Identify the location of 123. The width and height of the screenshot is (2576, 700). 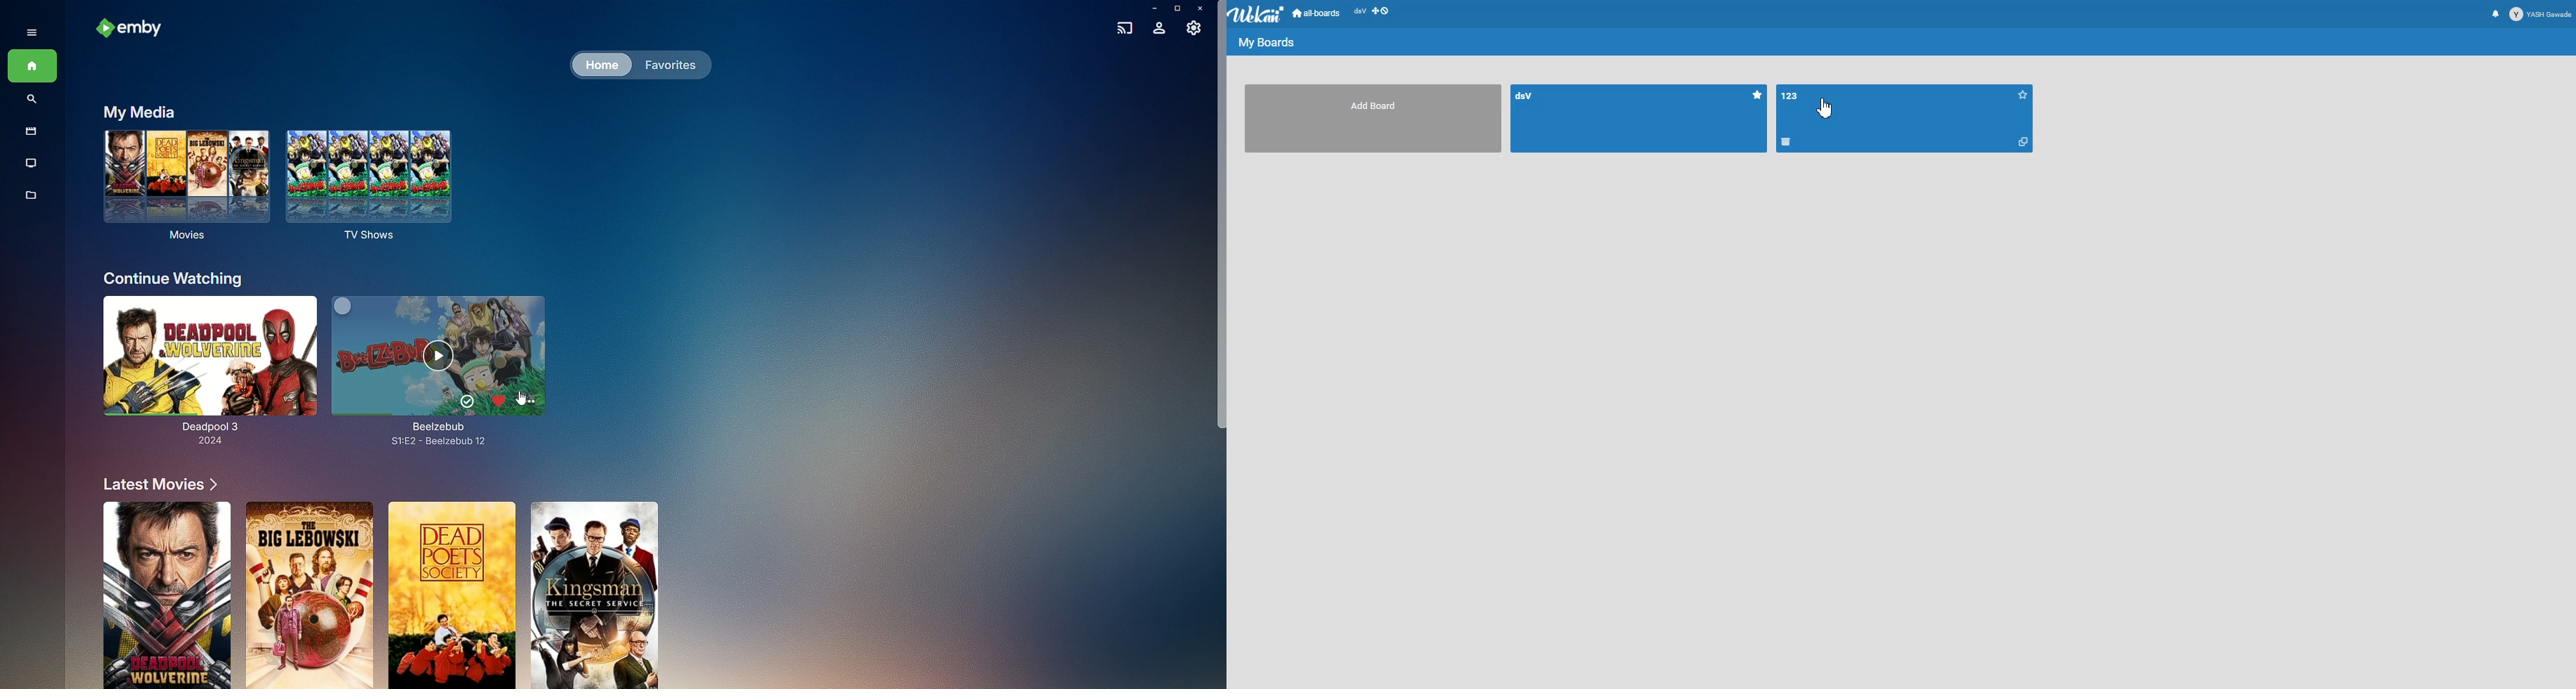
(1793, 93).